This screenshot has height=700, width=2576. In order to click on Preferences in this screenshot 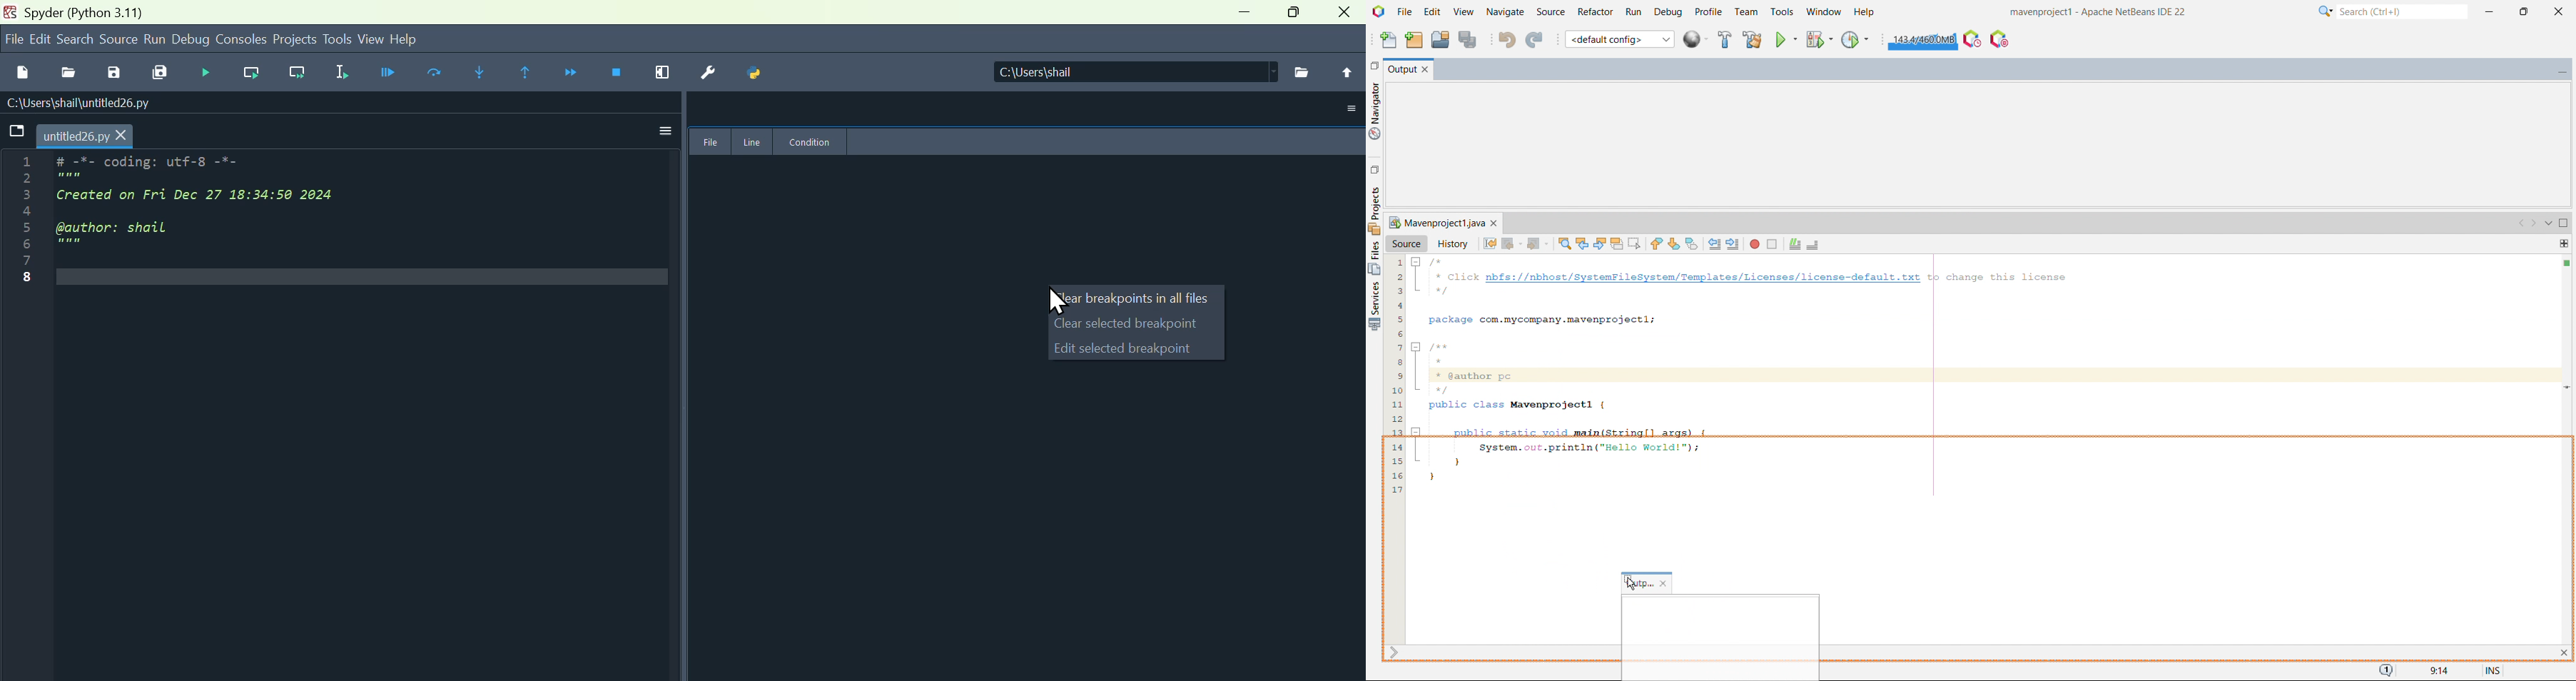, I will do `click(710, 73)`.